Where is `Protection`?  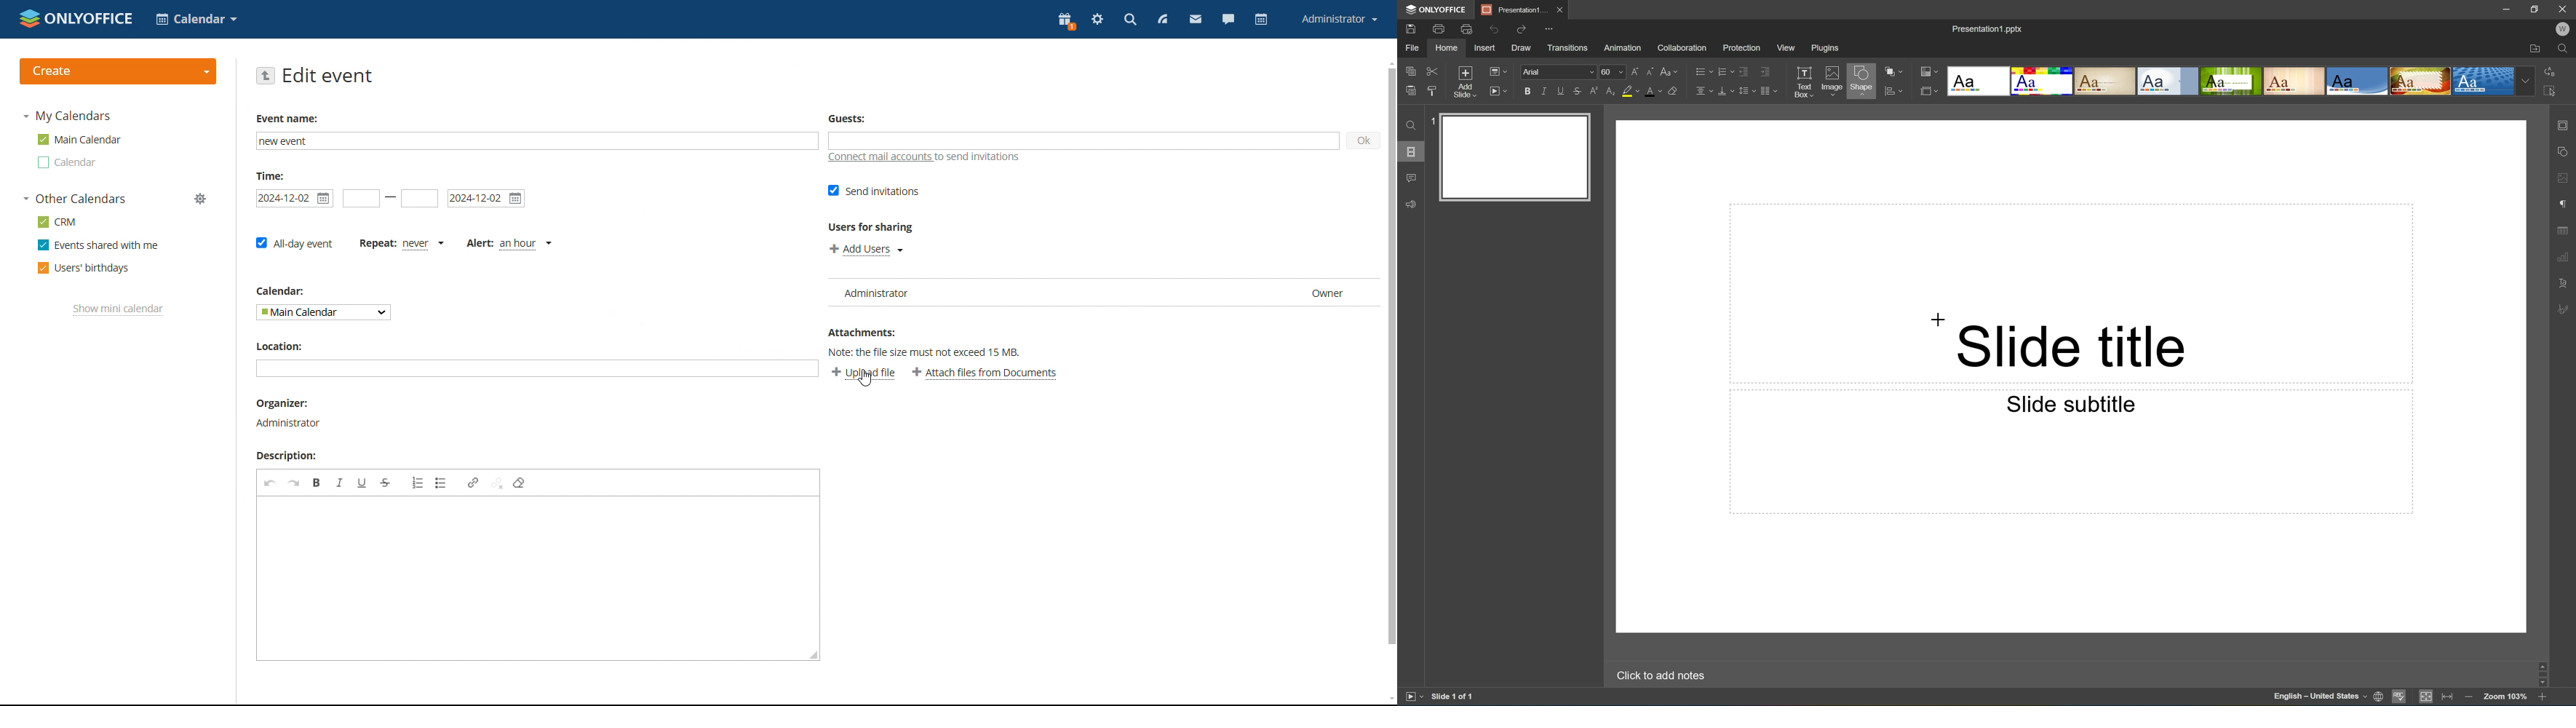
Protection is located at coordinates (1741, 47).